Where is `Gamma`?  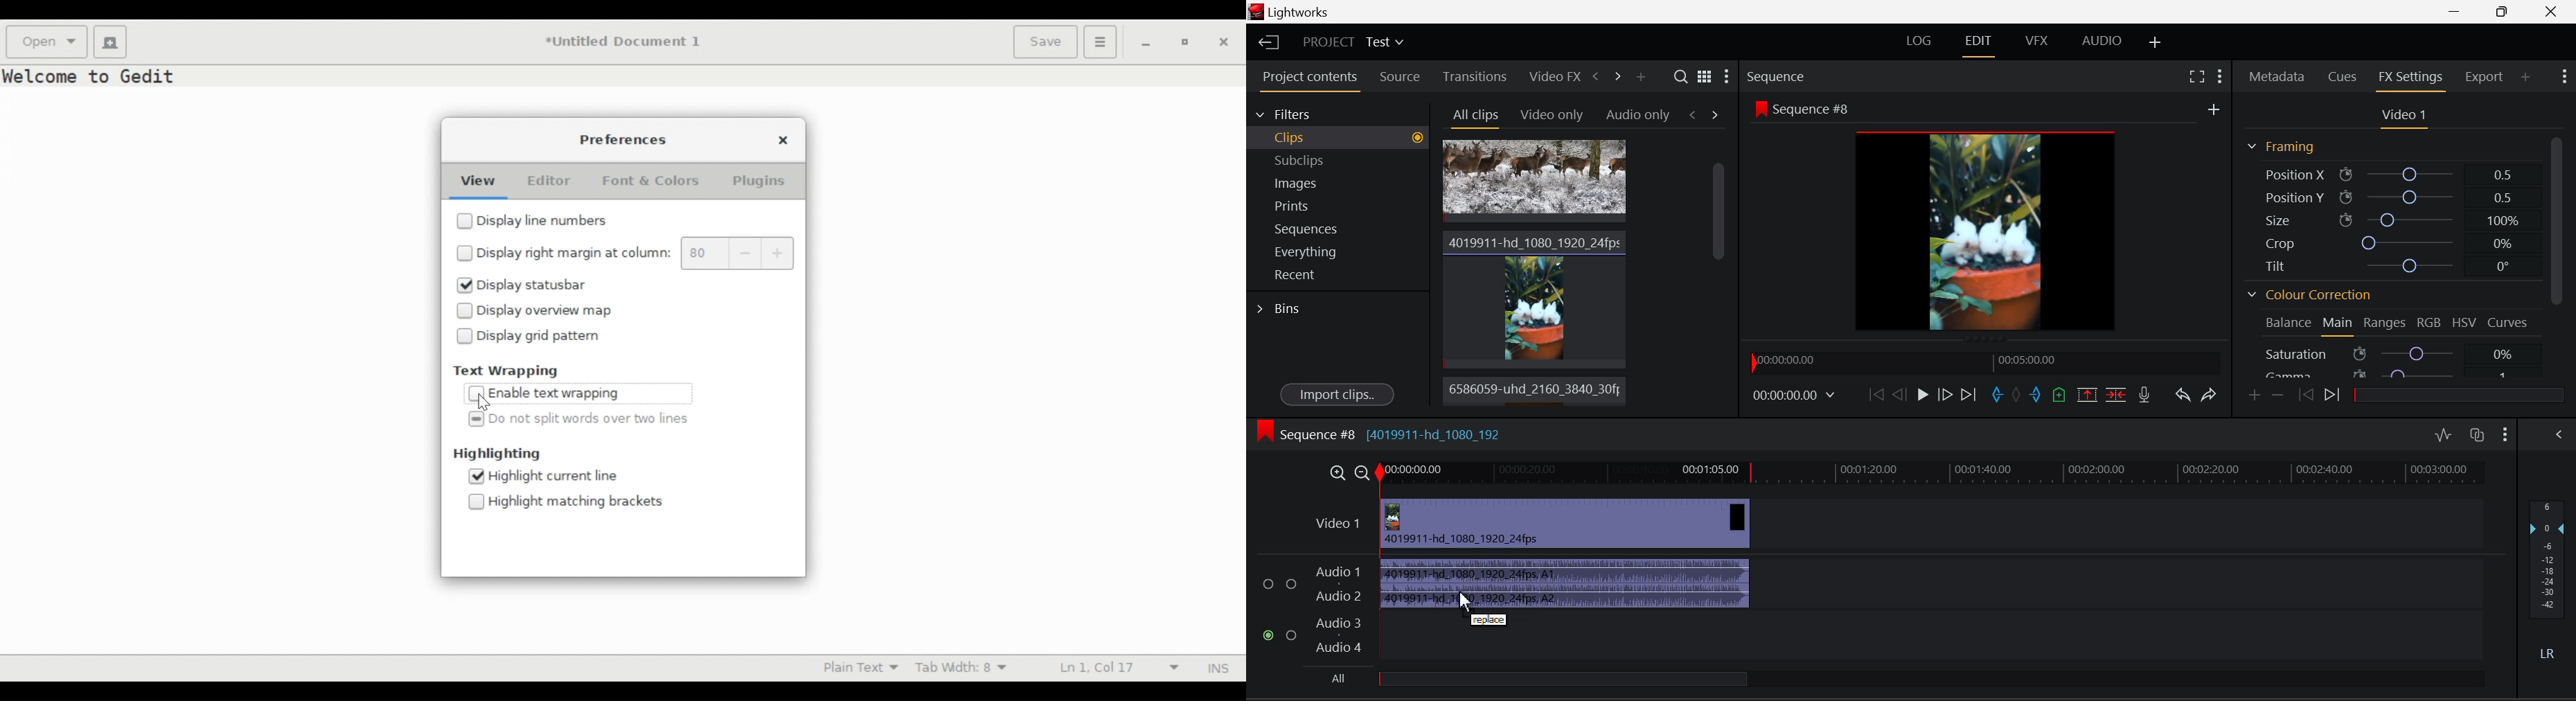 Gamma is located at coordinates (2399, 373).